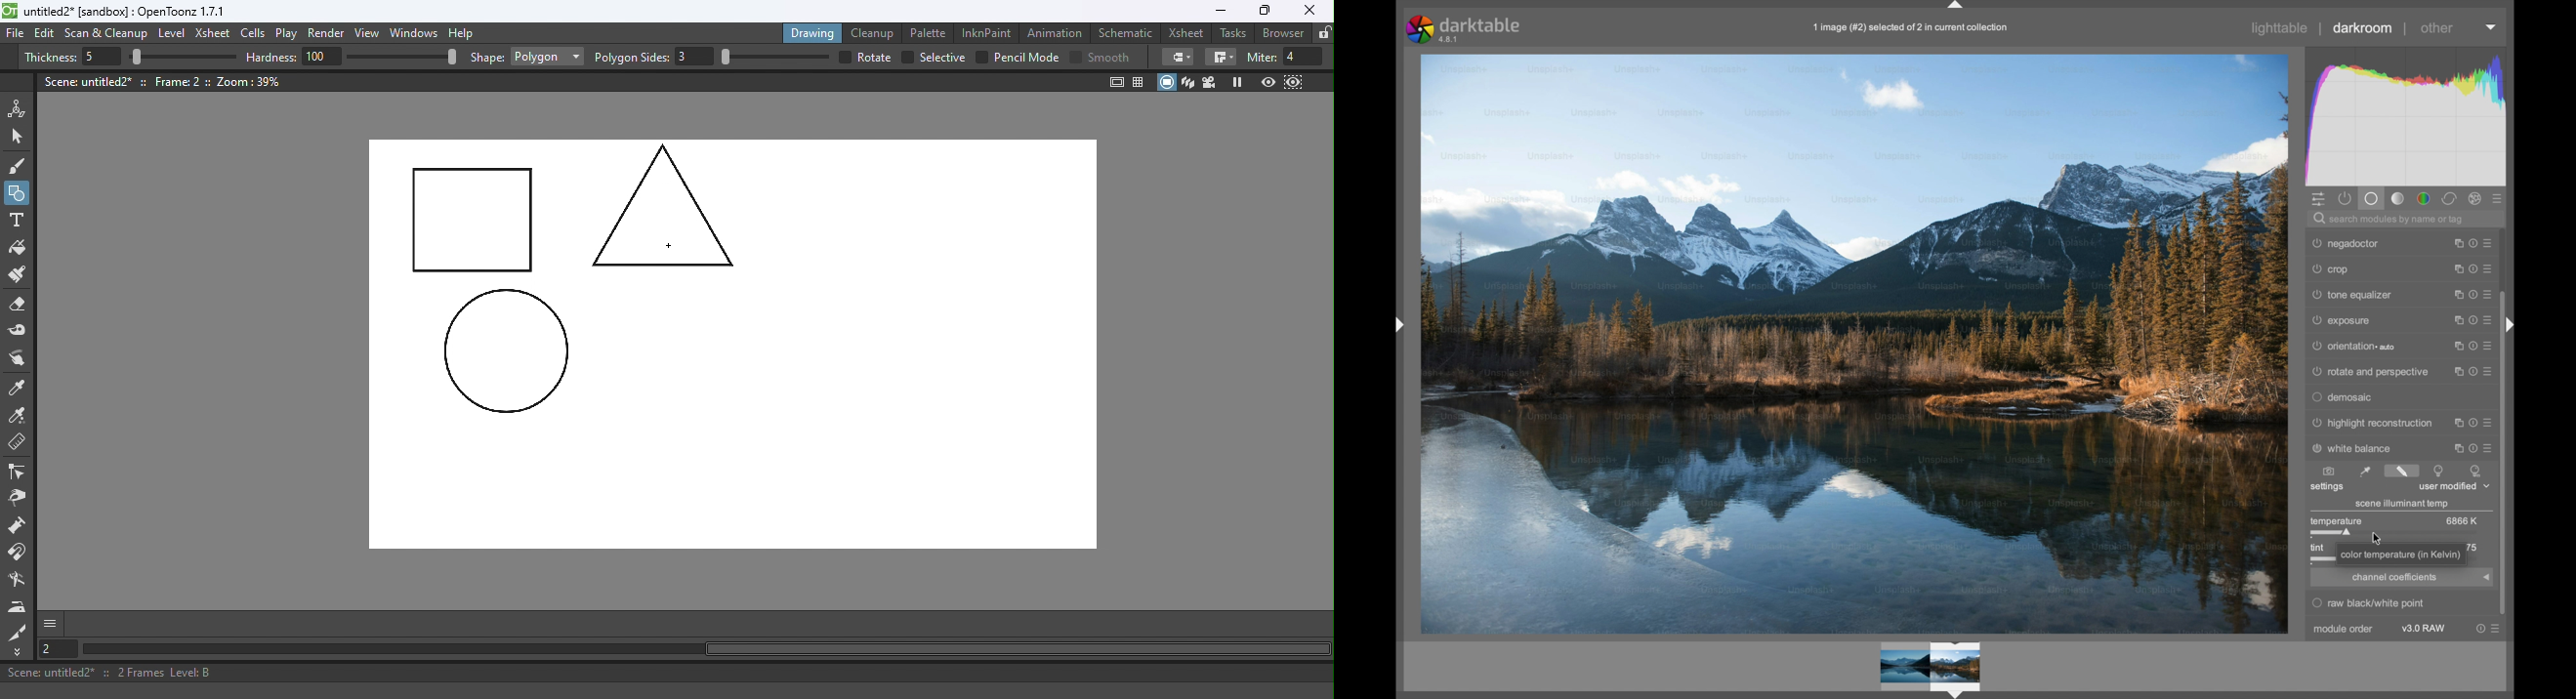  Describe the element at coordinates (2399, 553) in the screenshot. I see `color temperature (in Kelvin)` at that location.